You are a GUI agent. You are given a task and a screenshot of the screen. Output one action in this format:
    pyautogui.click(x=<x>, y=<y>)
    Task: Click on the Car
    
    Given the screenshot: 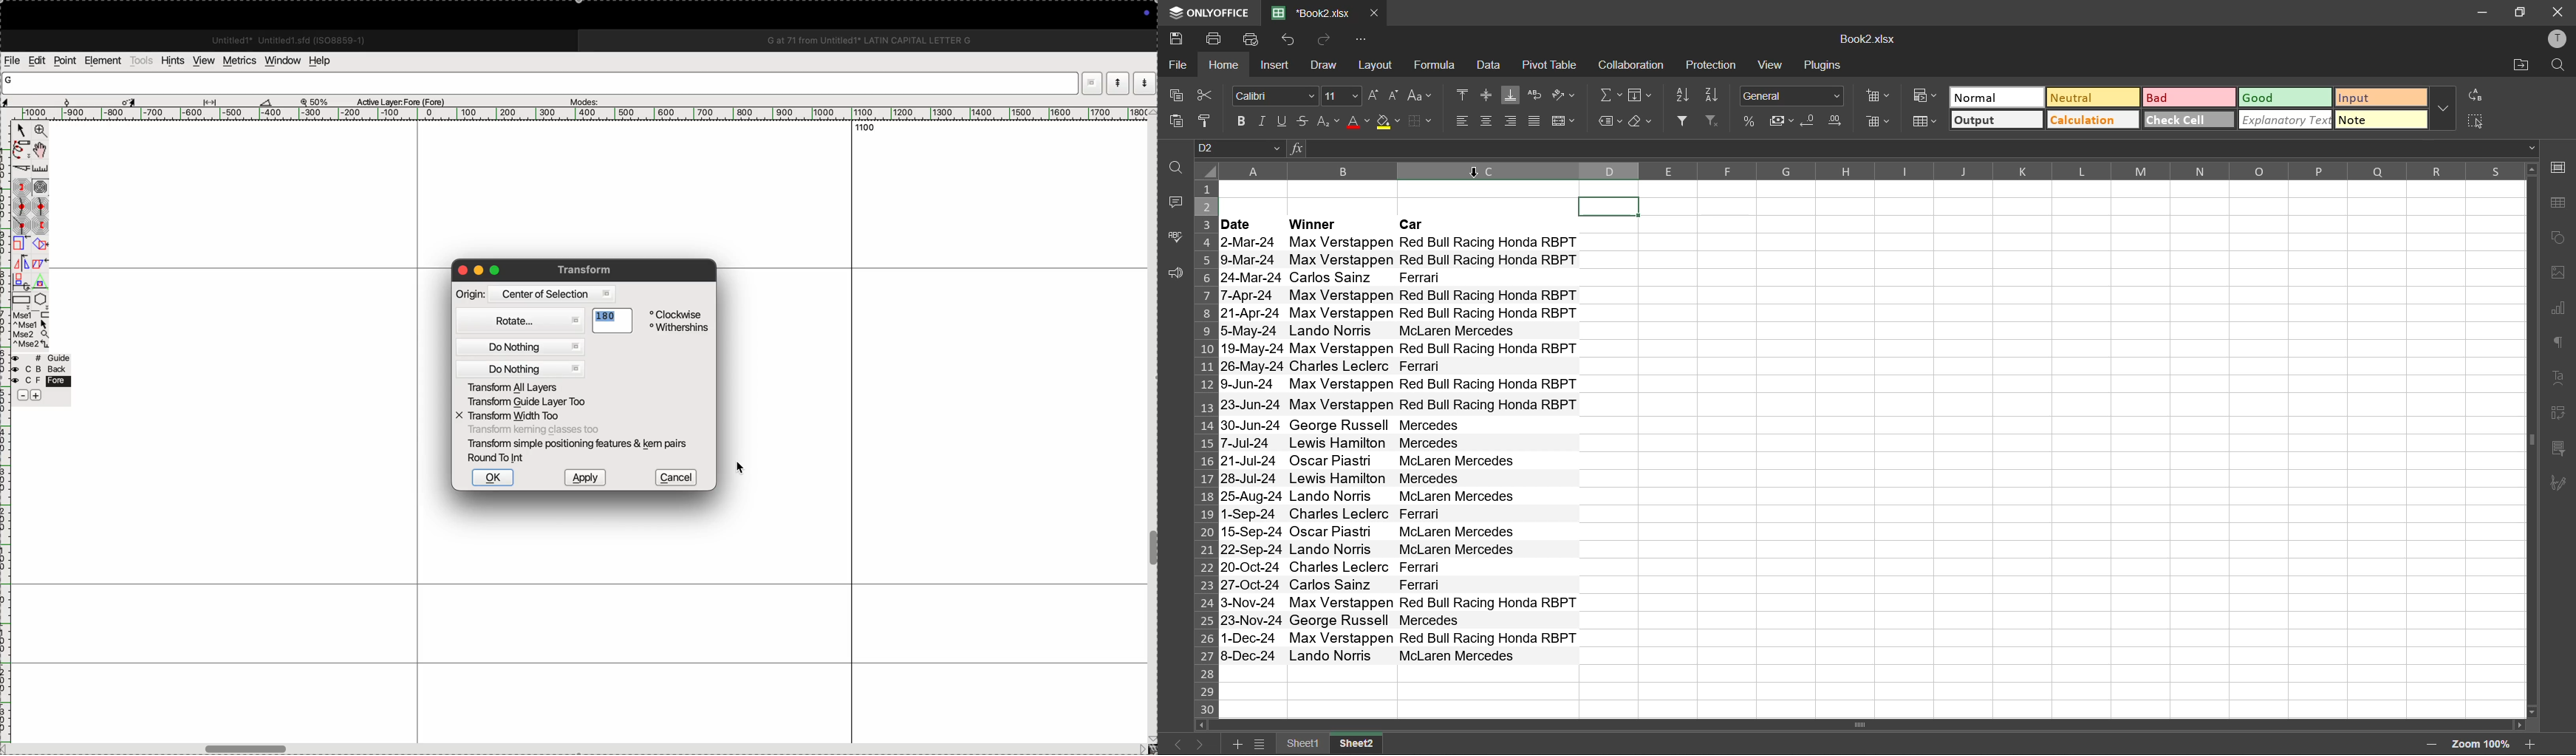 What is the action you would take?
    pyautogui.click(x=1486, y=223)
    